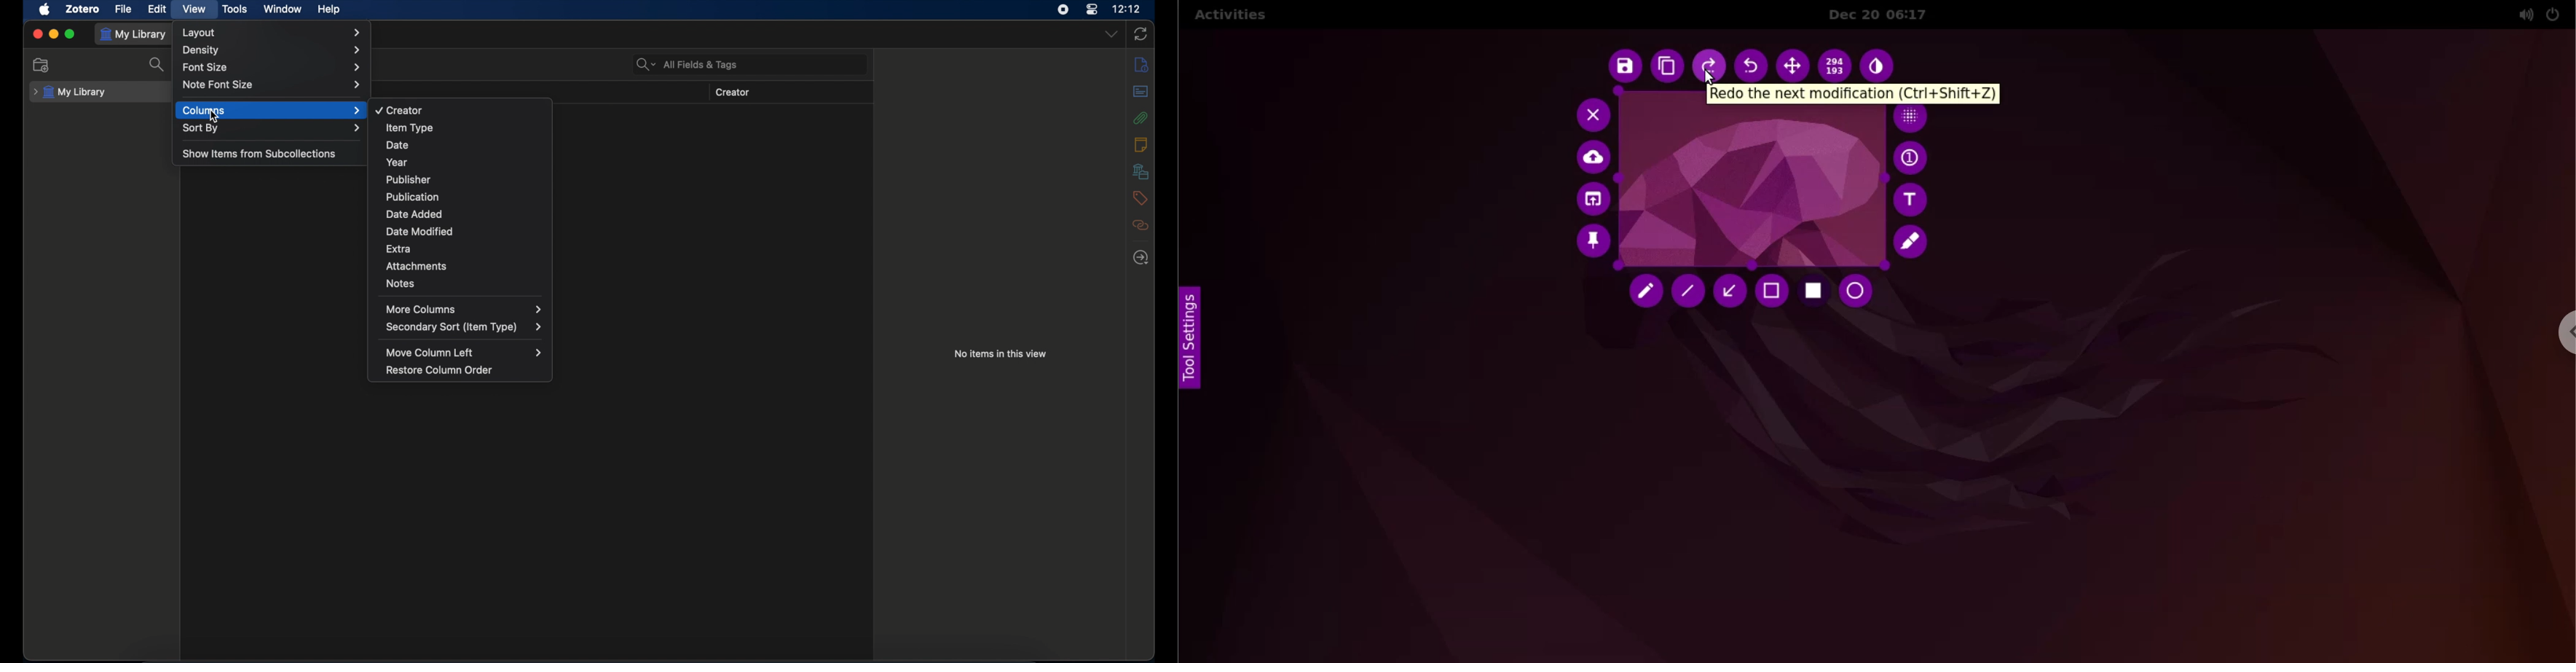  I want to click on more columns, so click(465, 309).